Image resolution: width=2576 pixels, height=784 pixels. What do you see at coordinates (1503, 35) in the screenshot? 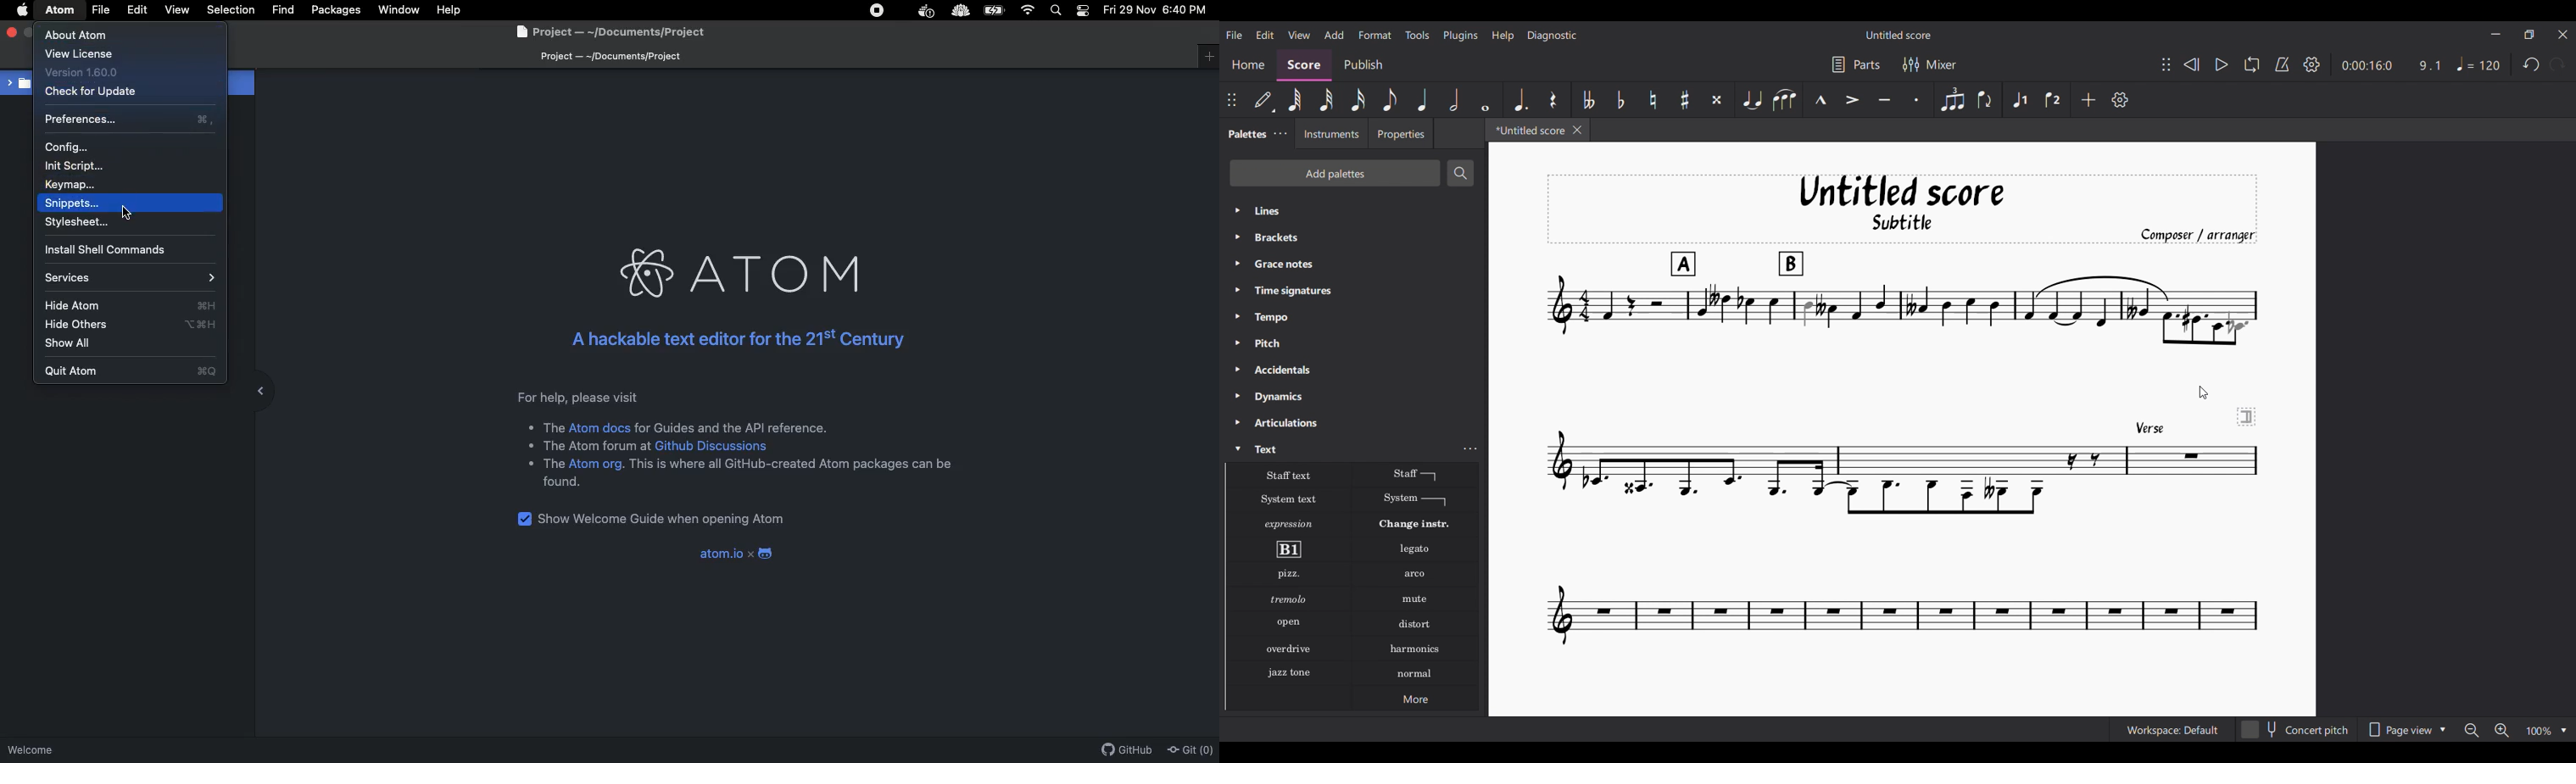
I see `Help menu` at bounding box center [1503, 35].